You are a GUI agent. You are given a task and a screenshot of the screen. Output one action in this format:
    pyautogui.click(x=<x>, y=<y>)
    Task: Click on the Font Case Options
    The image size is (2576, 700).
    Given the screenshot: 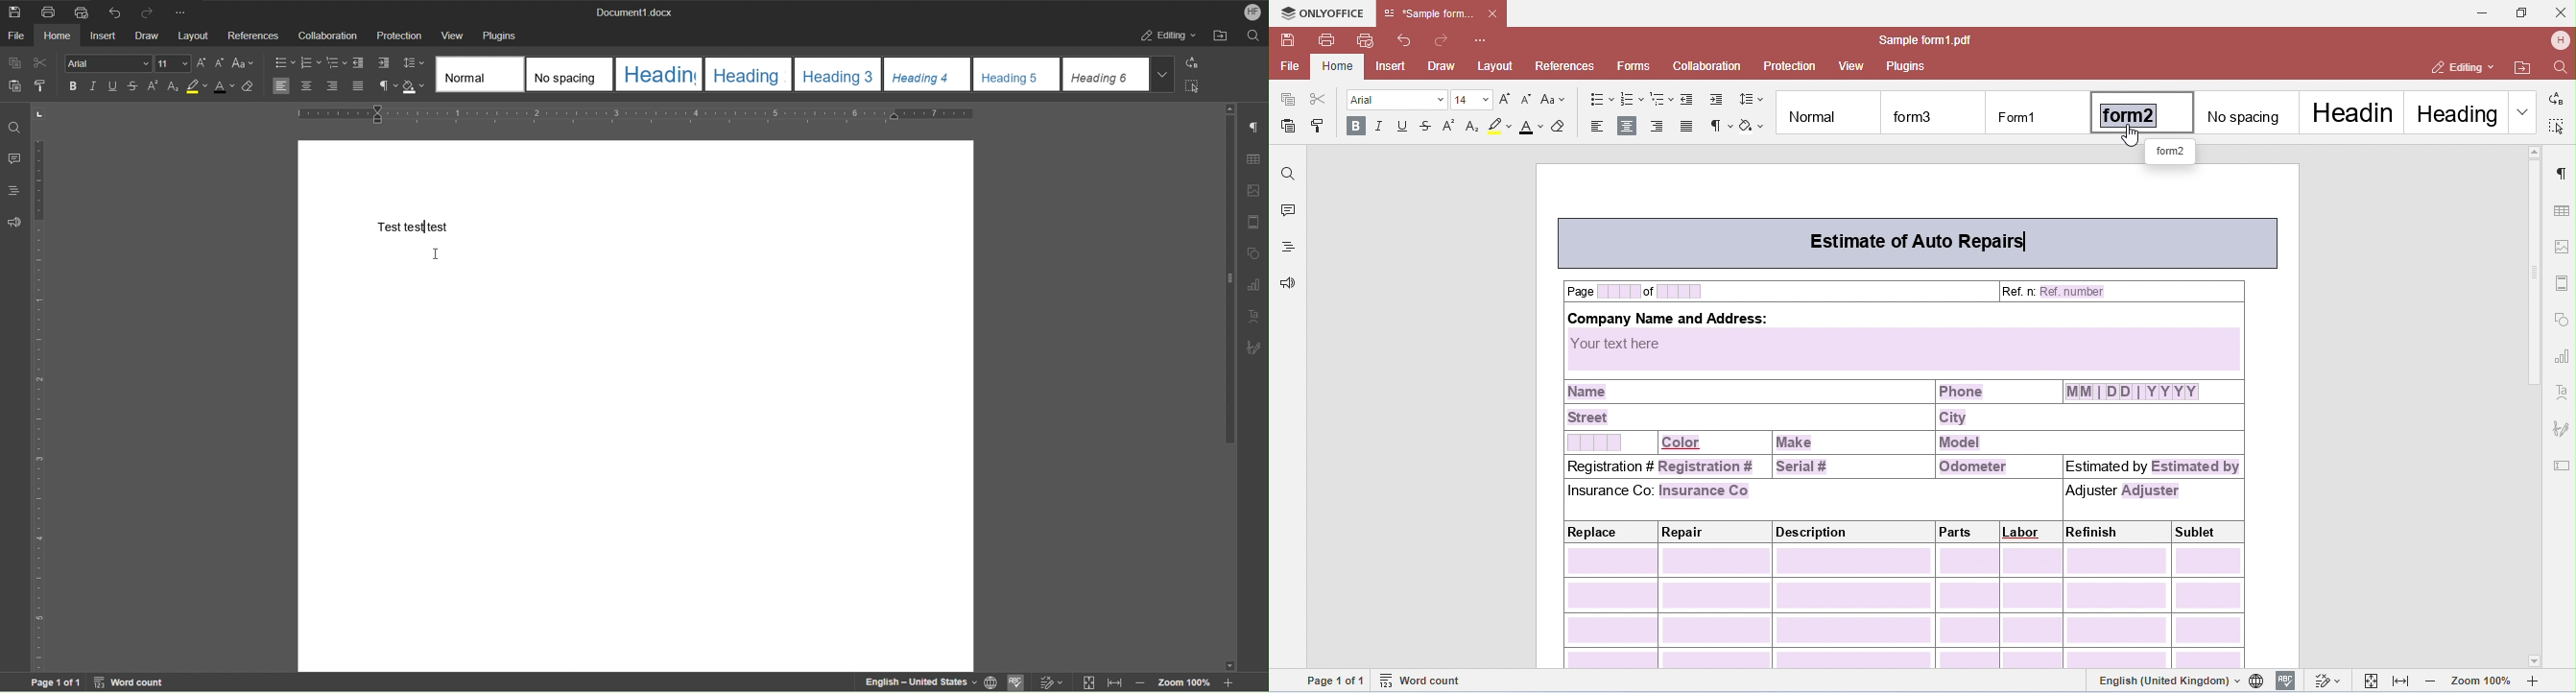 What is the action you would take?
    pyautogui.click(x=243, y=64)
    